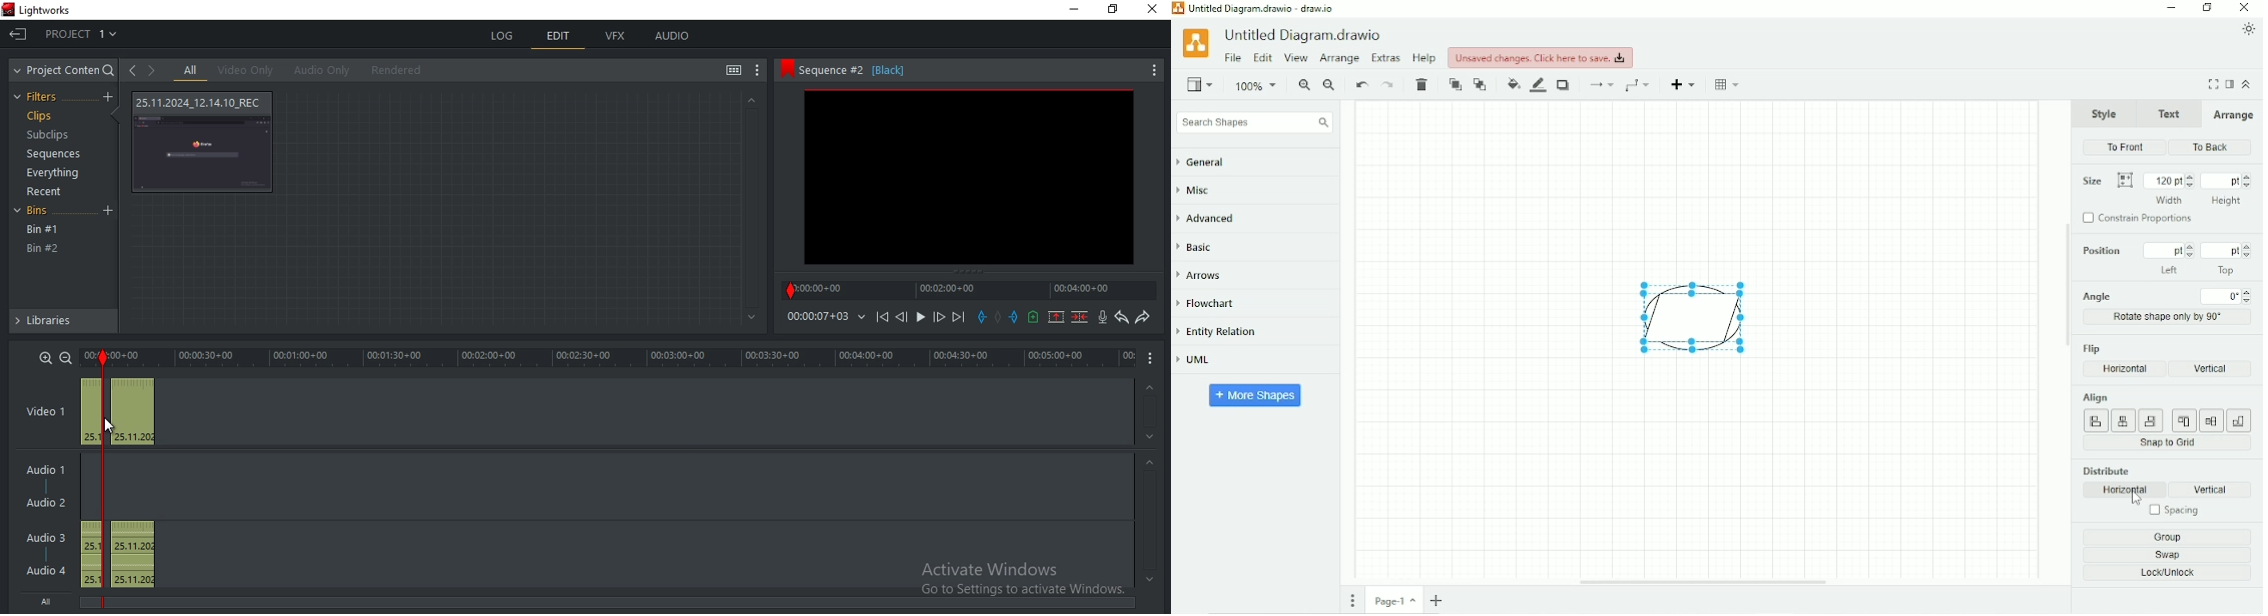 The image size is (2268, 616). I want to click on Flip, so click(2093, 348).